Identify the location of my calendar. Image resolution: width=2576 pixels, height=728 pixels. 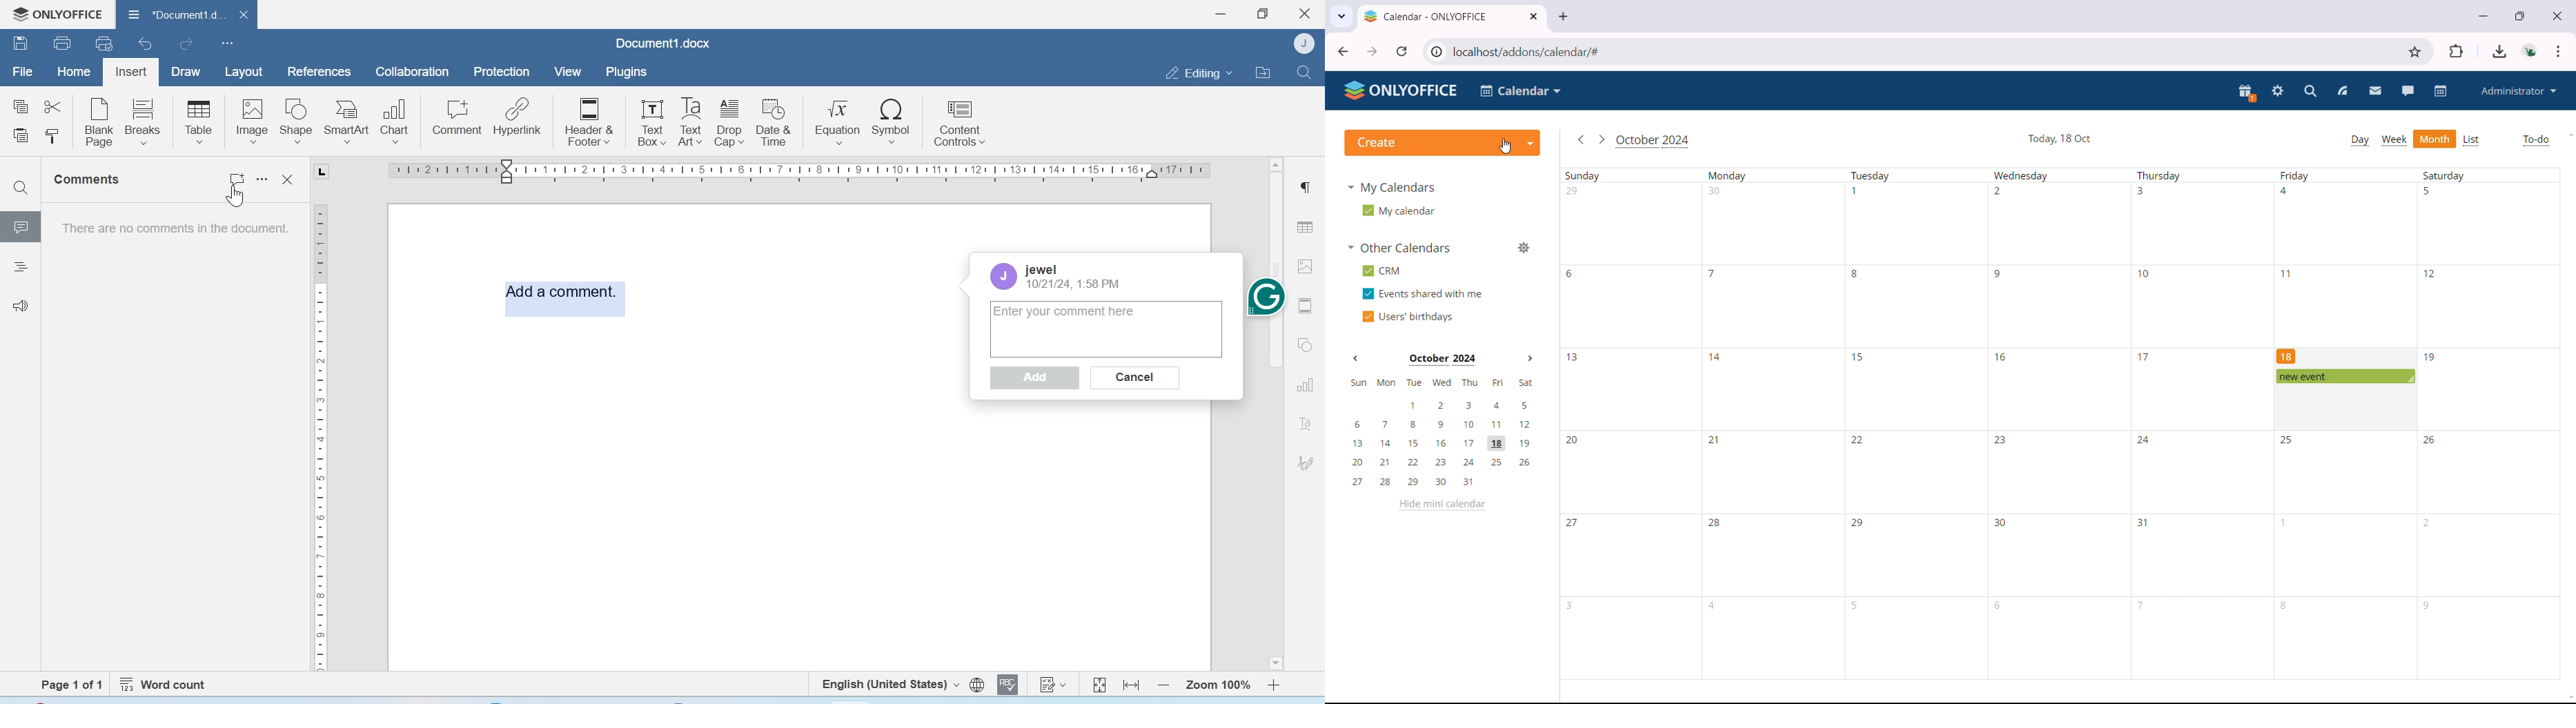
(1397, 211).